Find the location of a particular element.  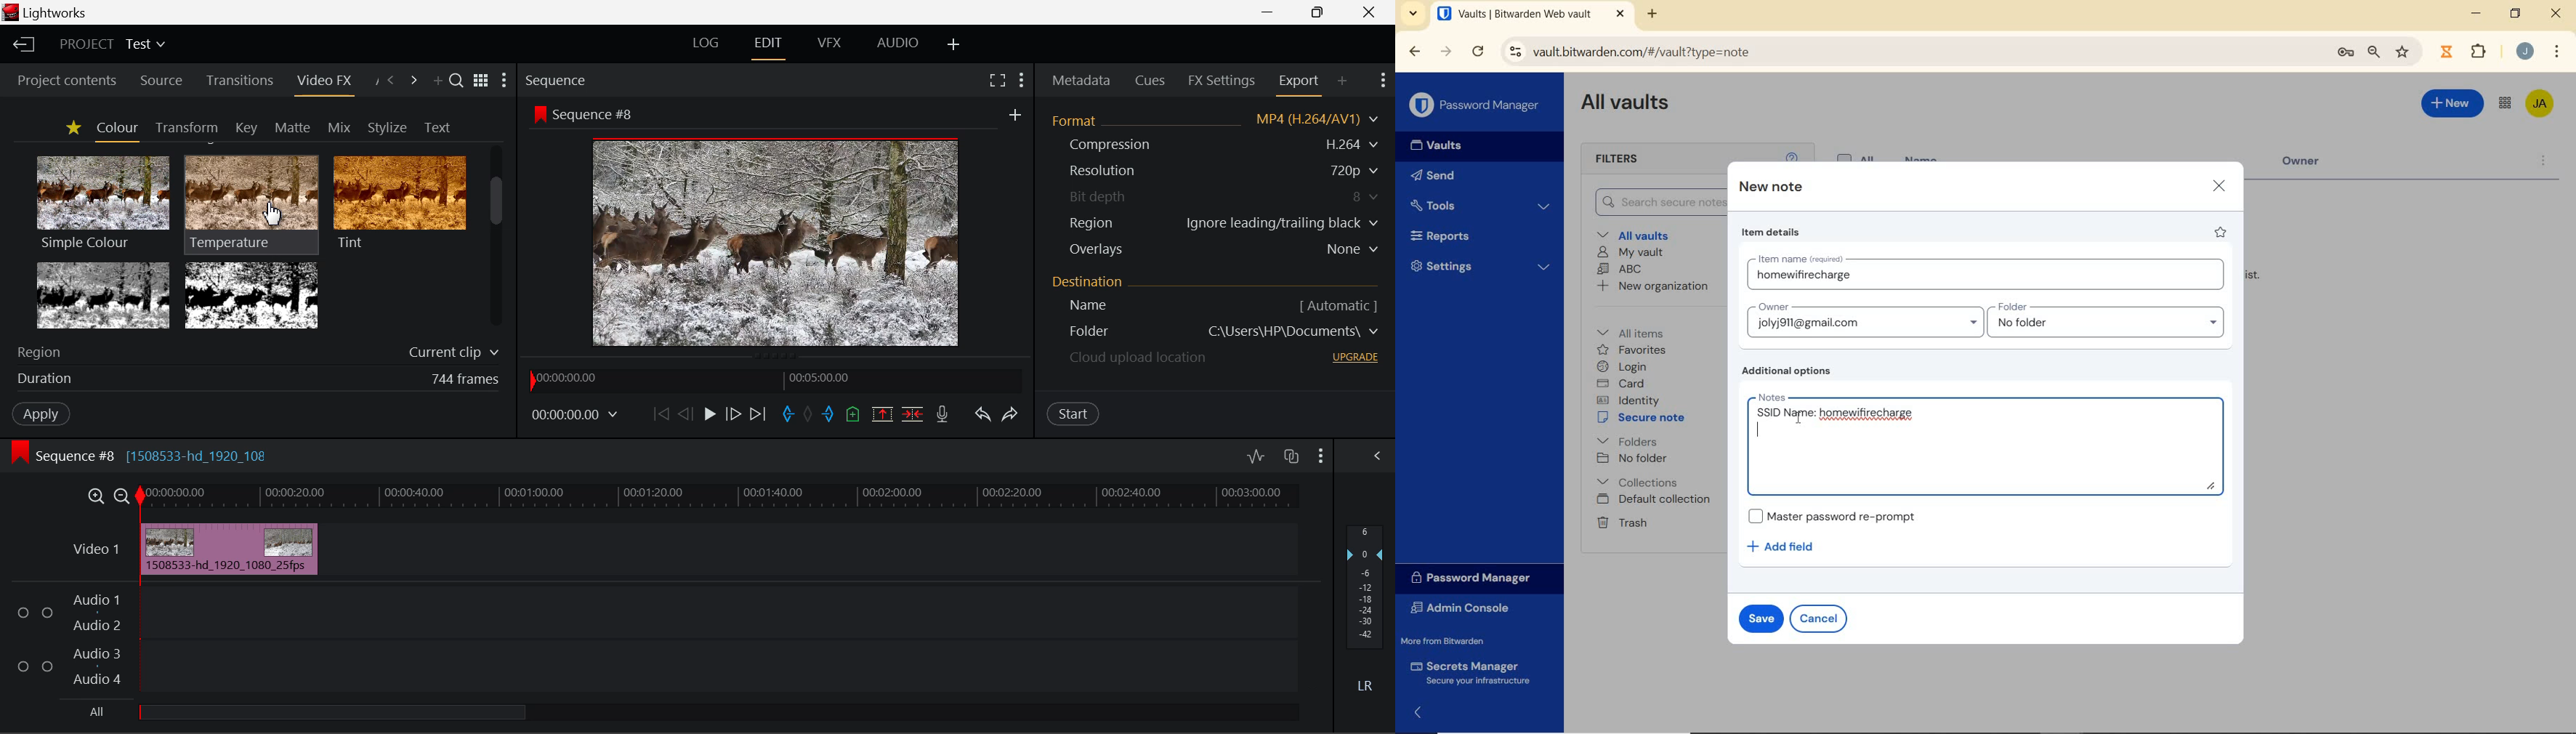

Sequence Preview Screen is located at coordinates (779, 241).